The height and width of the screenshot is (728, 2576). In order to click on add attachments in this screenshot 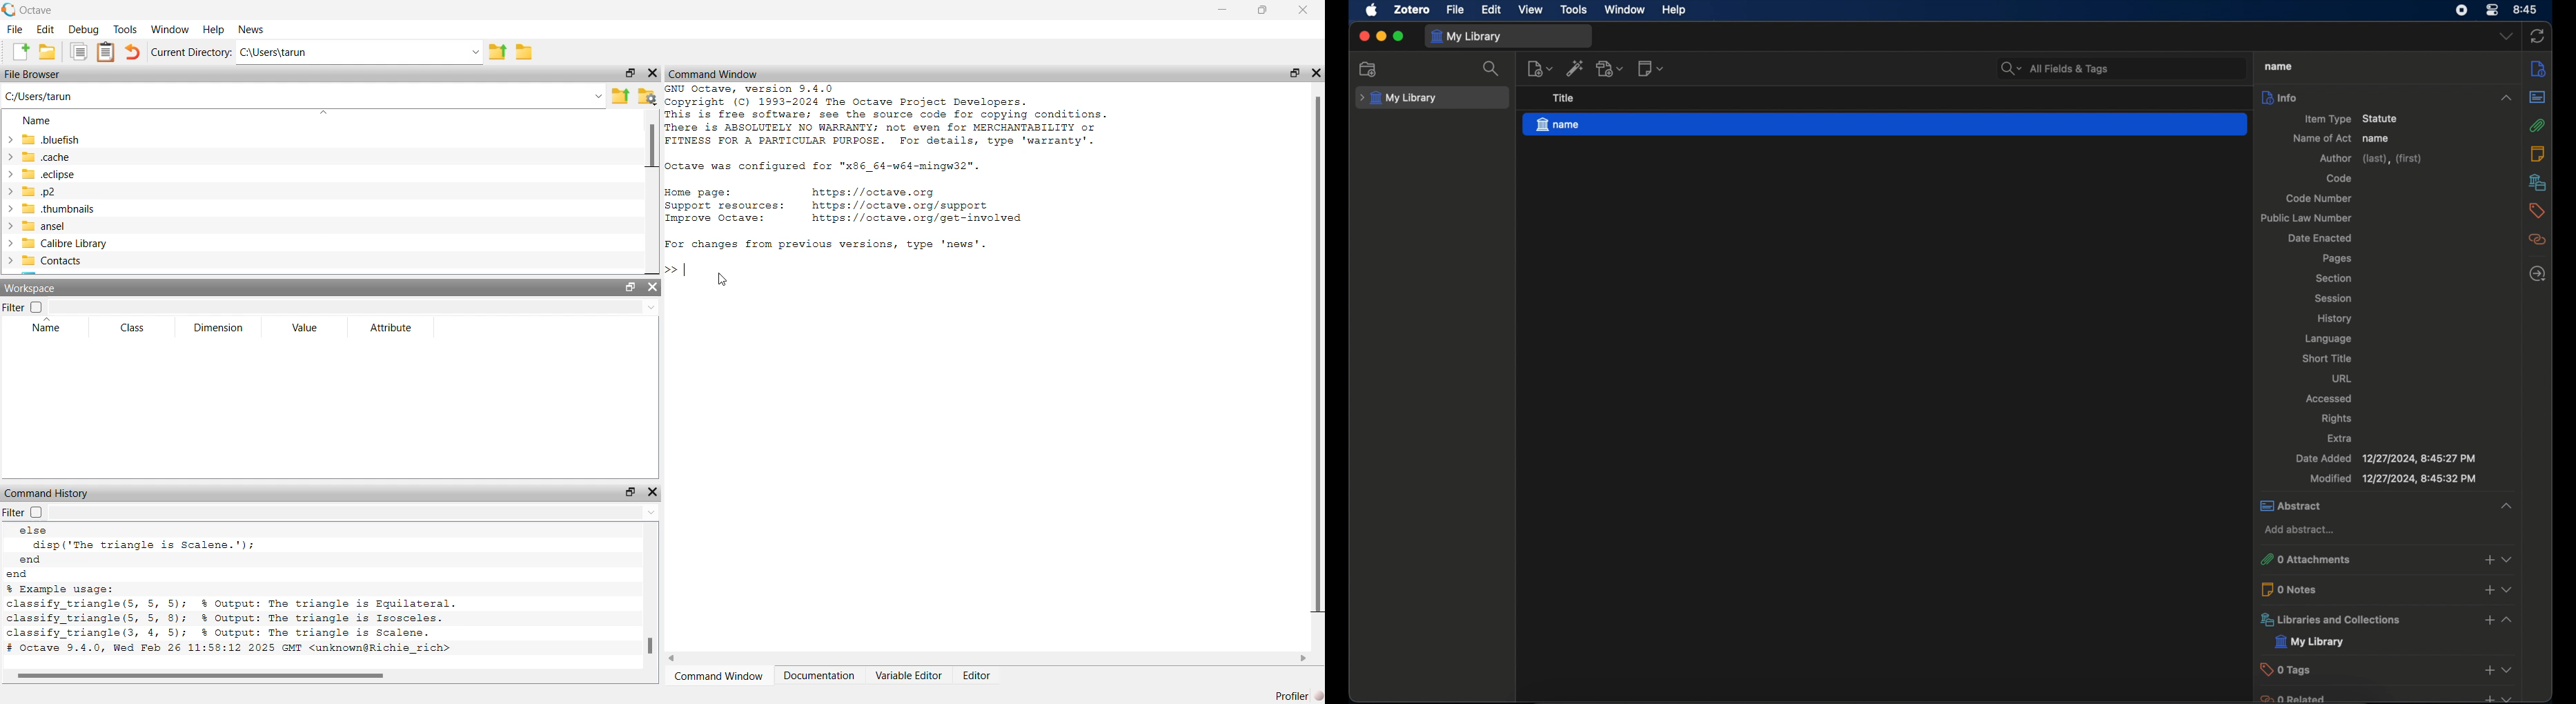, I will do `click(2488, 560)`.